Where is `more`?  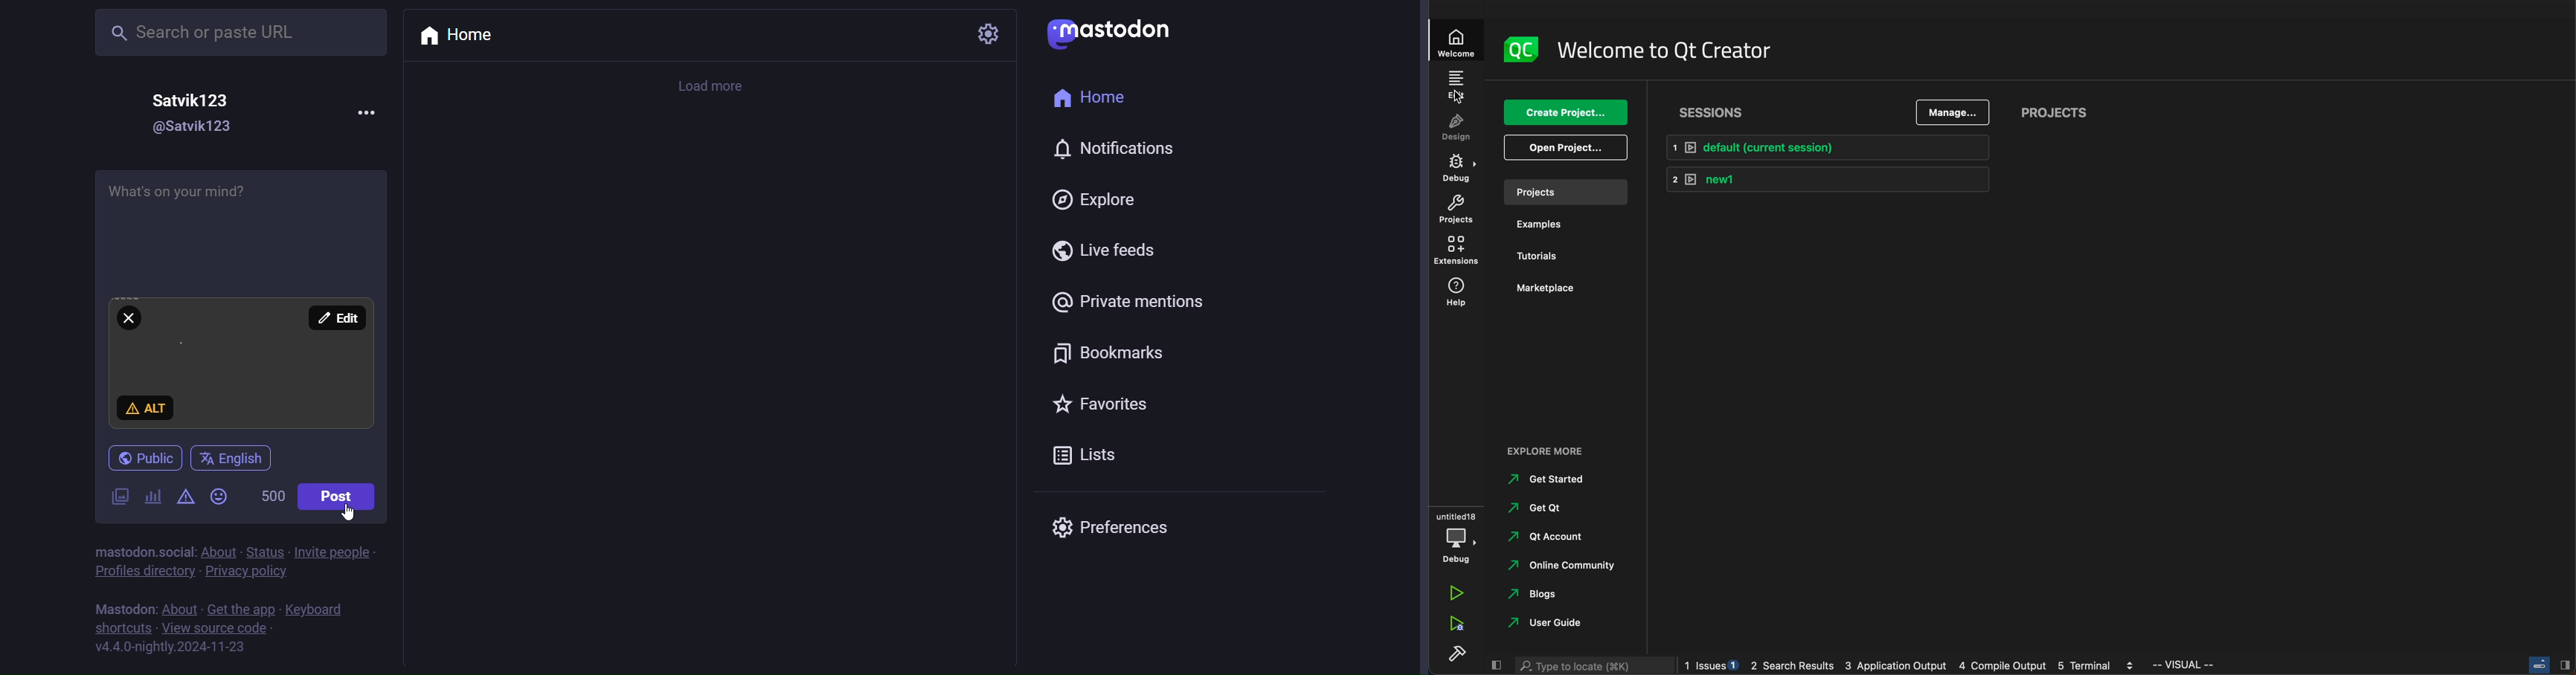
more is located at coordinates (370, 112).